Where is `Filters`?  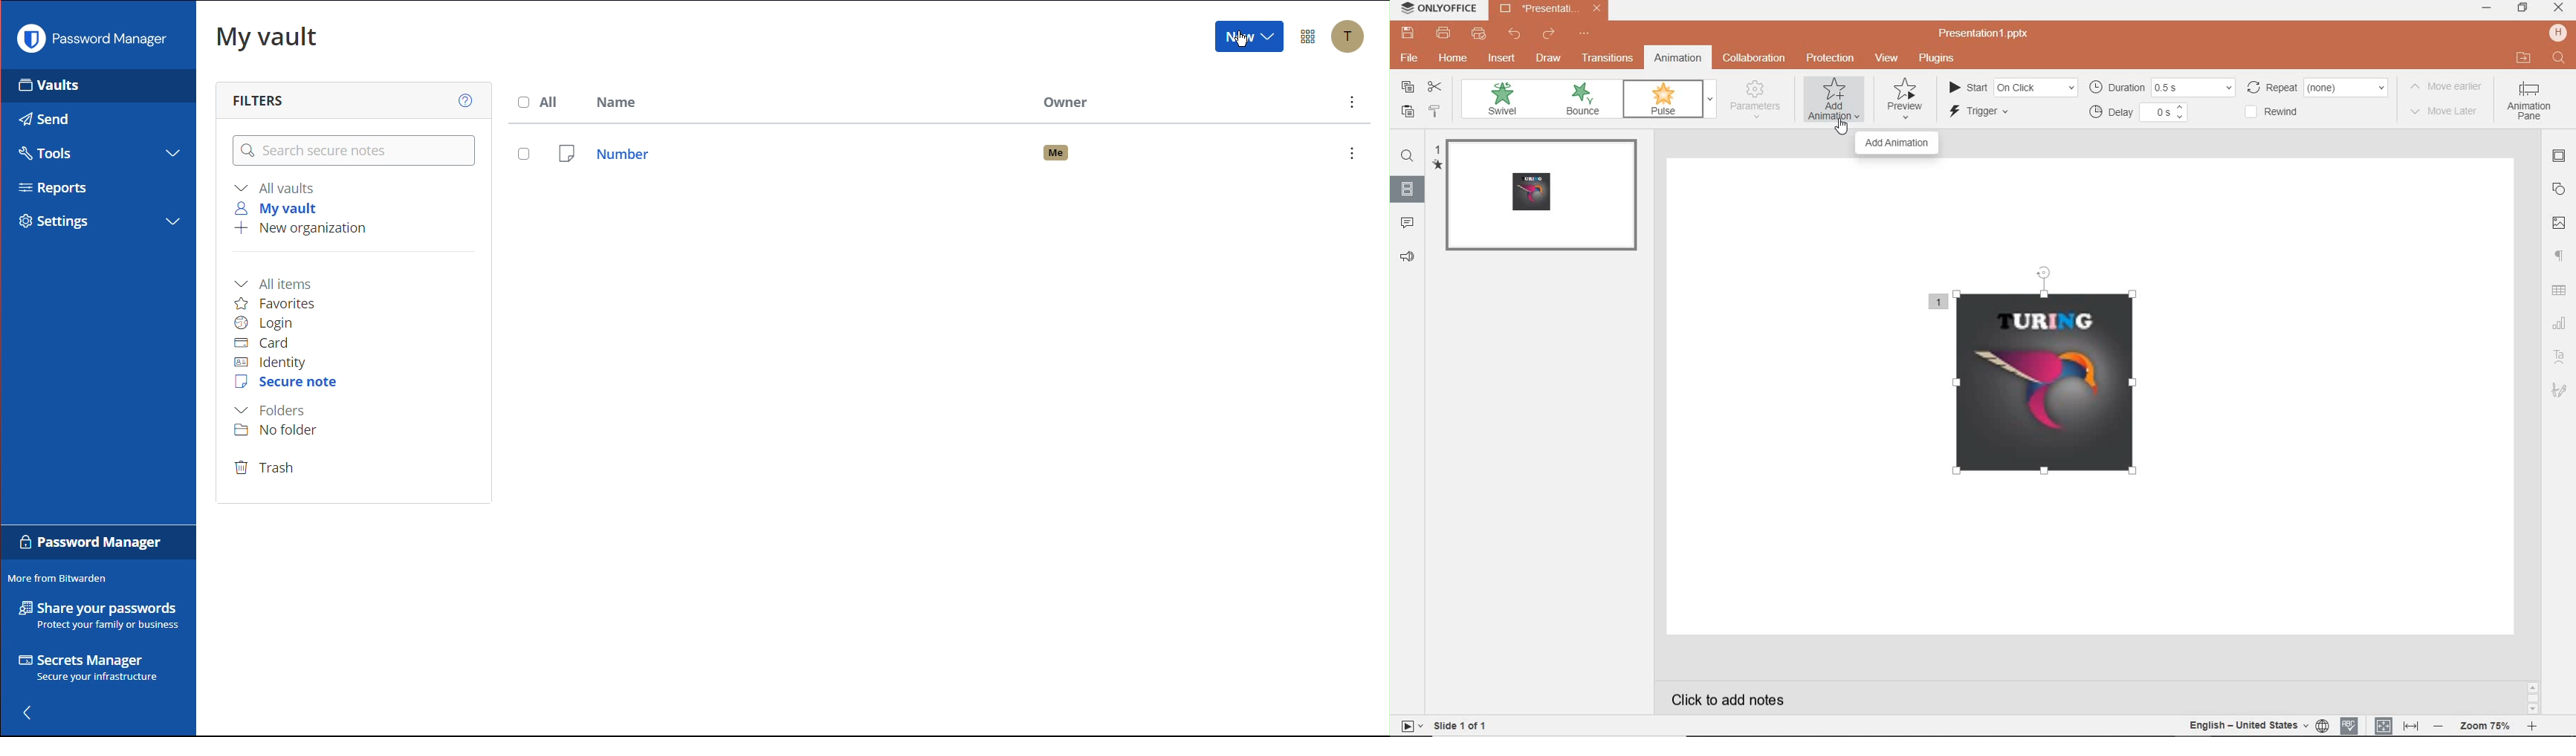 Filters is located at coordinates (262, 99).